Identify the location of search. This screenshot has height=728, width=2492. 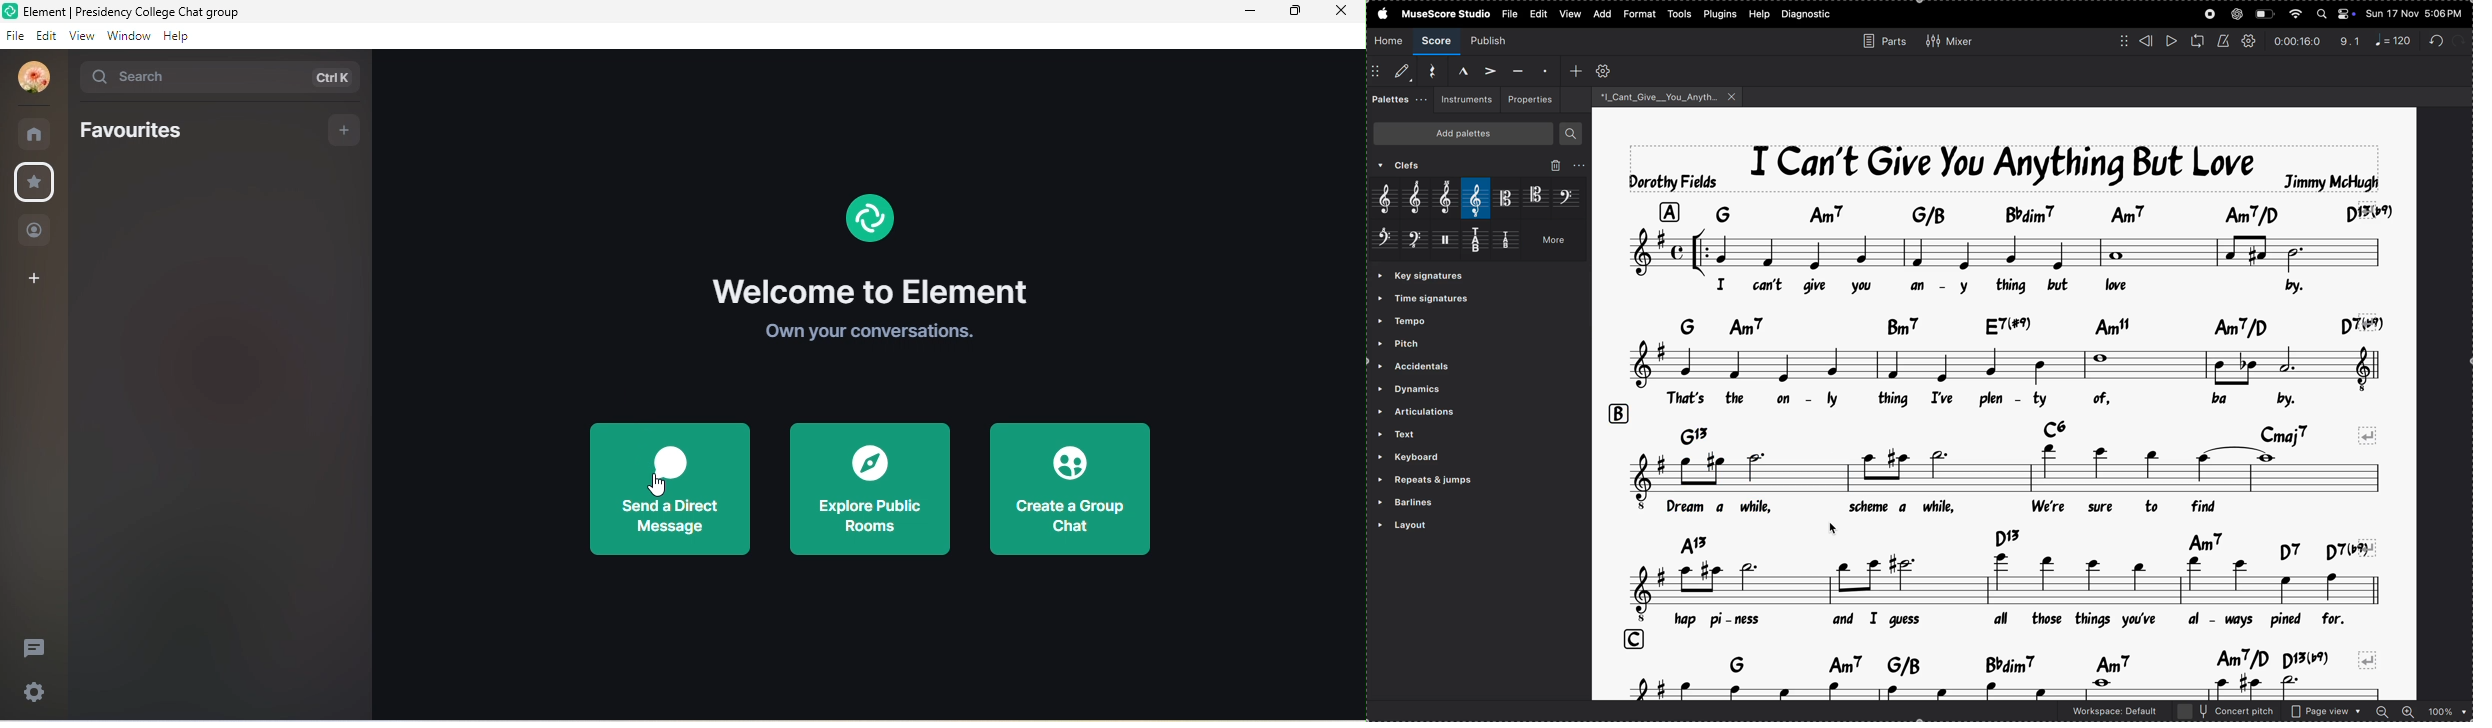
(222, 78).